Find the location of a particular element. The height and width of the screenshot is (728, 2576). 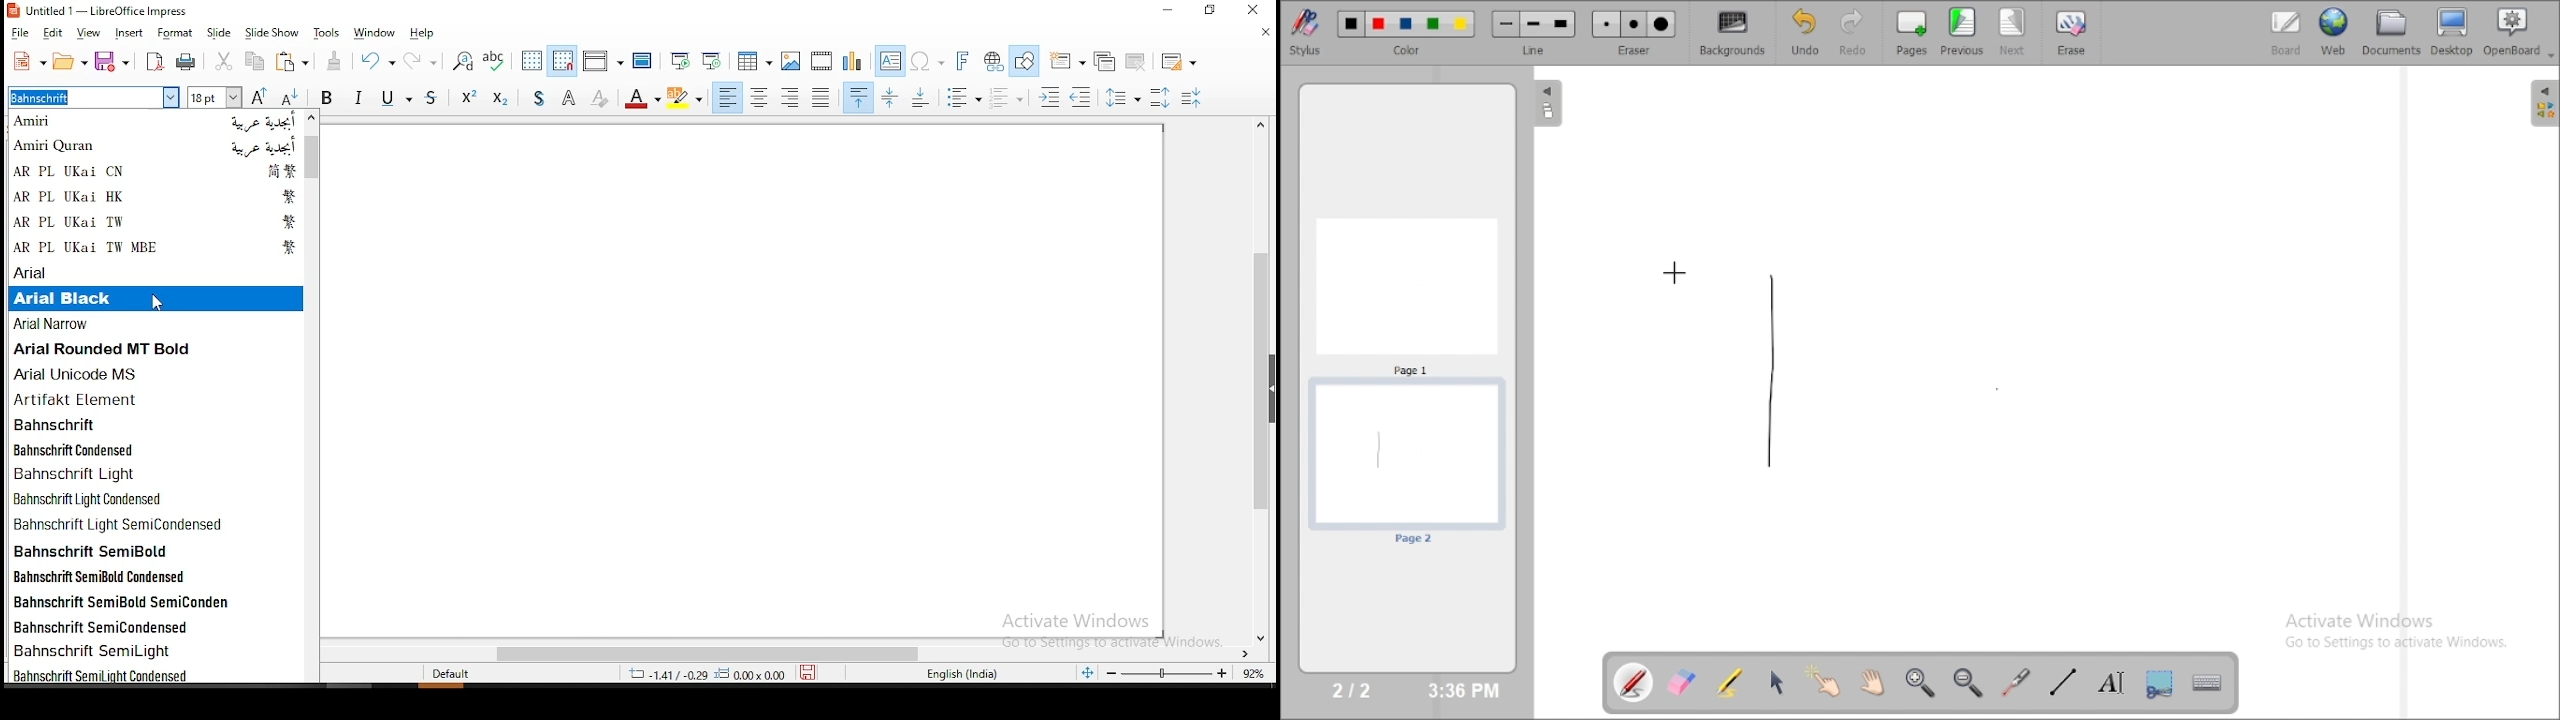

arial  is located at coordinates (155, 270).